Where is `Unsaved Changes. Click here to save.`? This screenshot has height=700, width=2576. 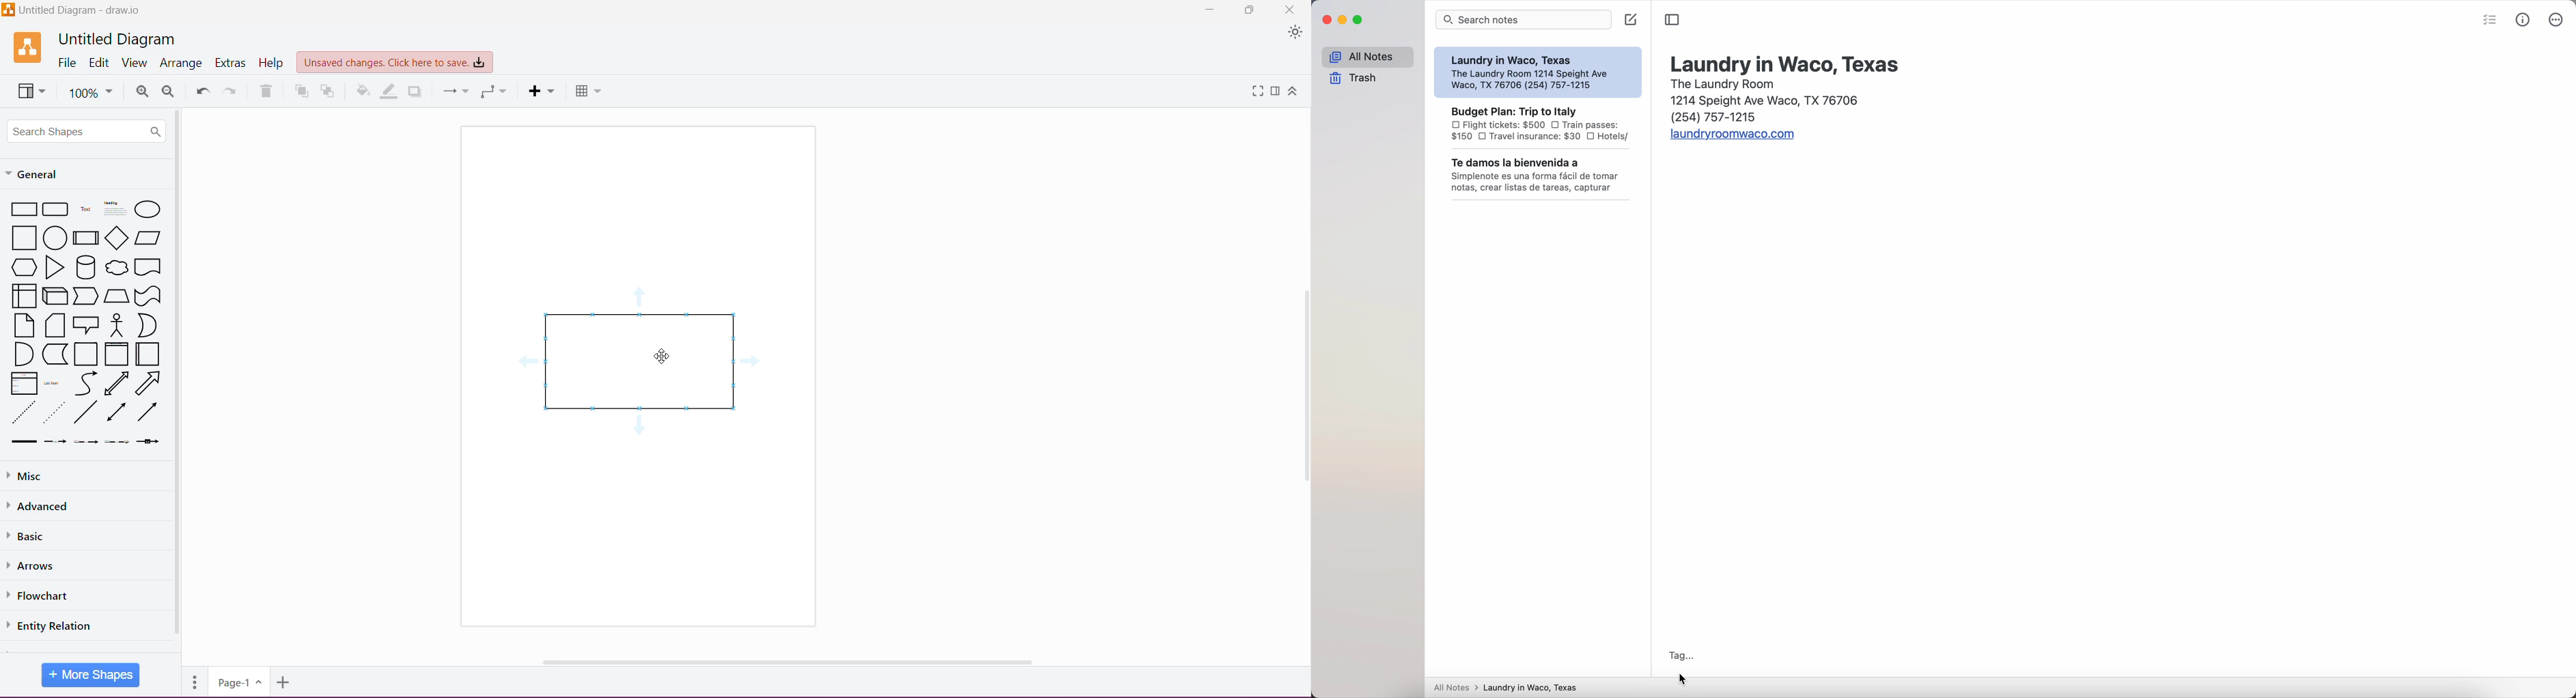
Unsaved Changes. Click here to save. is located at coordinates (394, 63).